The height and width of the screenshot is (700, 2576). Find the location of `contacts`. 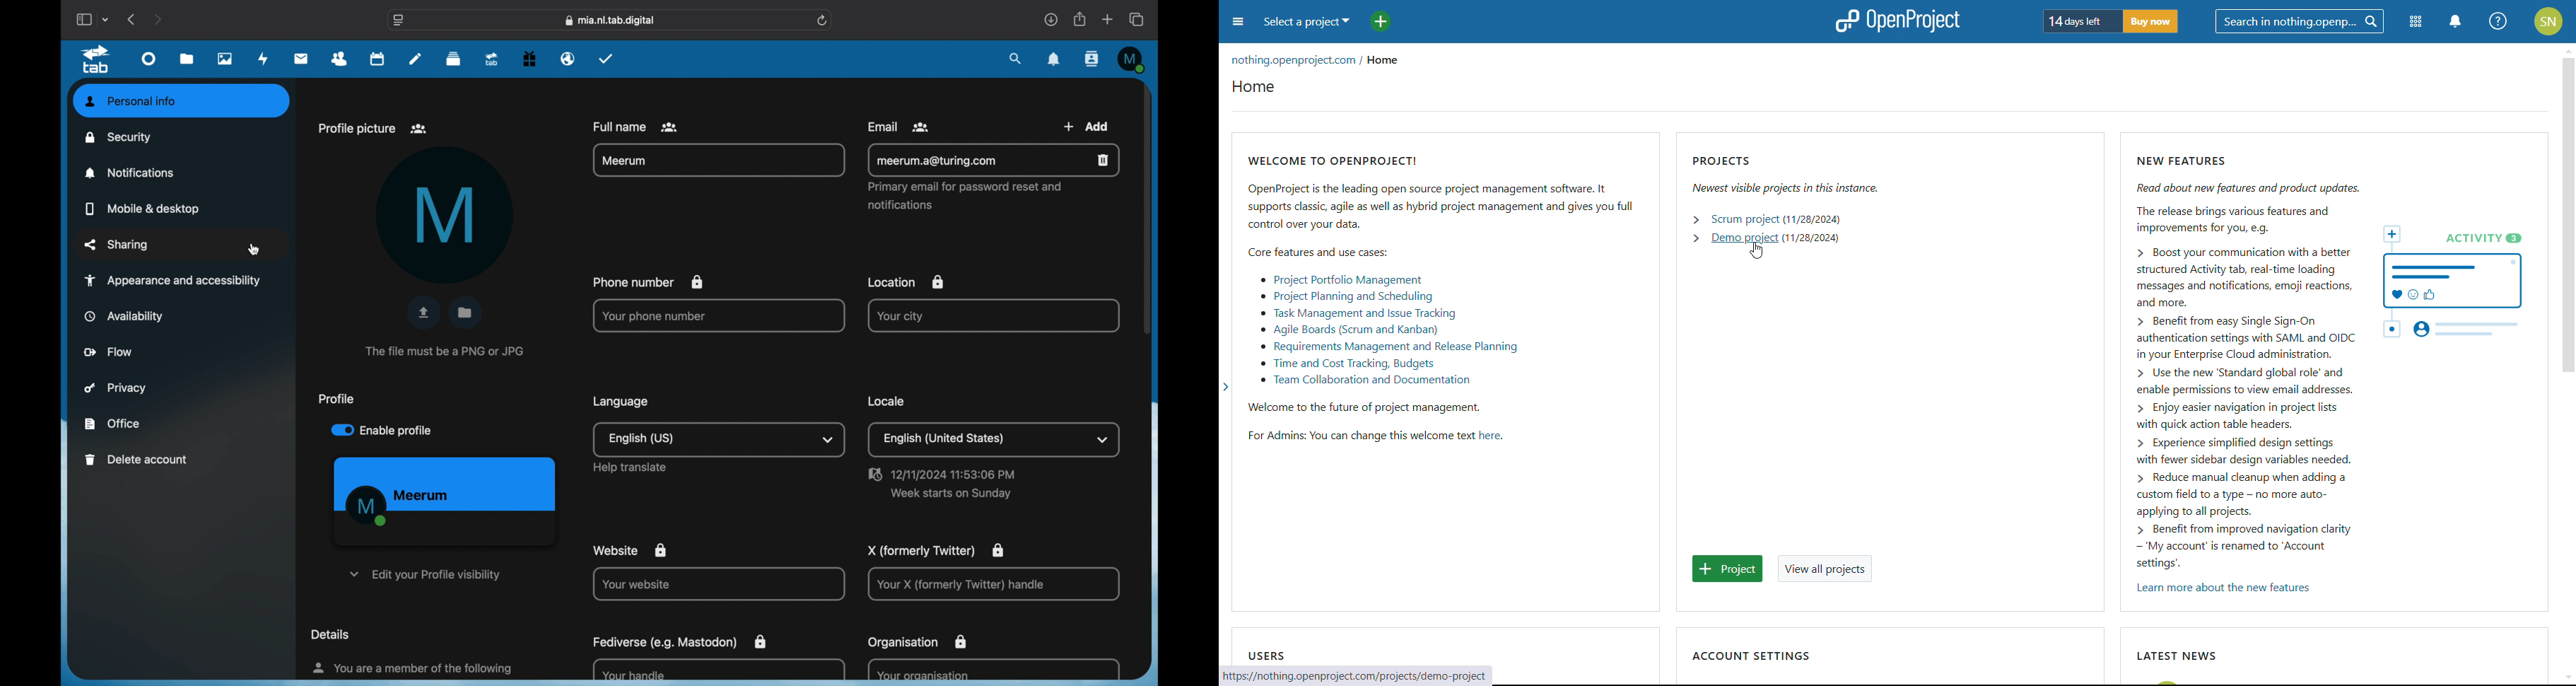

contacts is located at coordinates (1091, 58).